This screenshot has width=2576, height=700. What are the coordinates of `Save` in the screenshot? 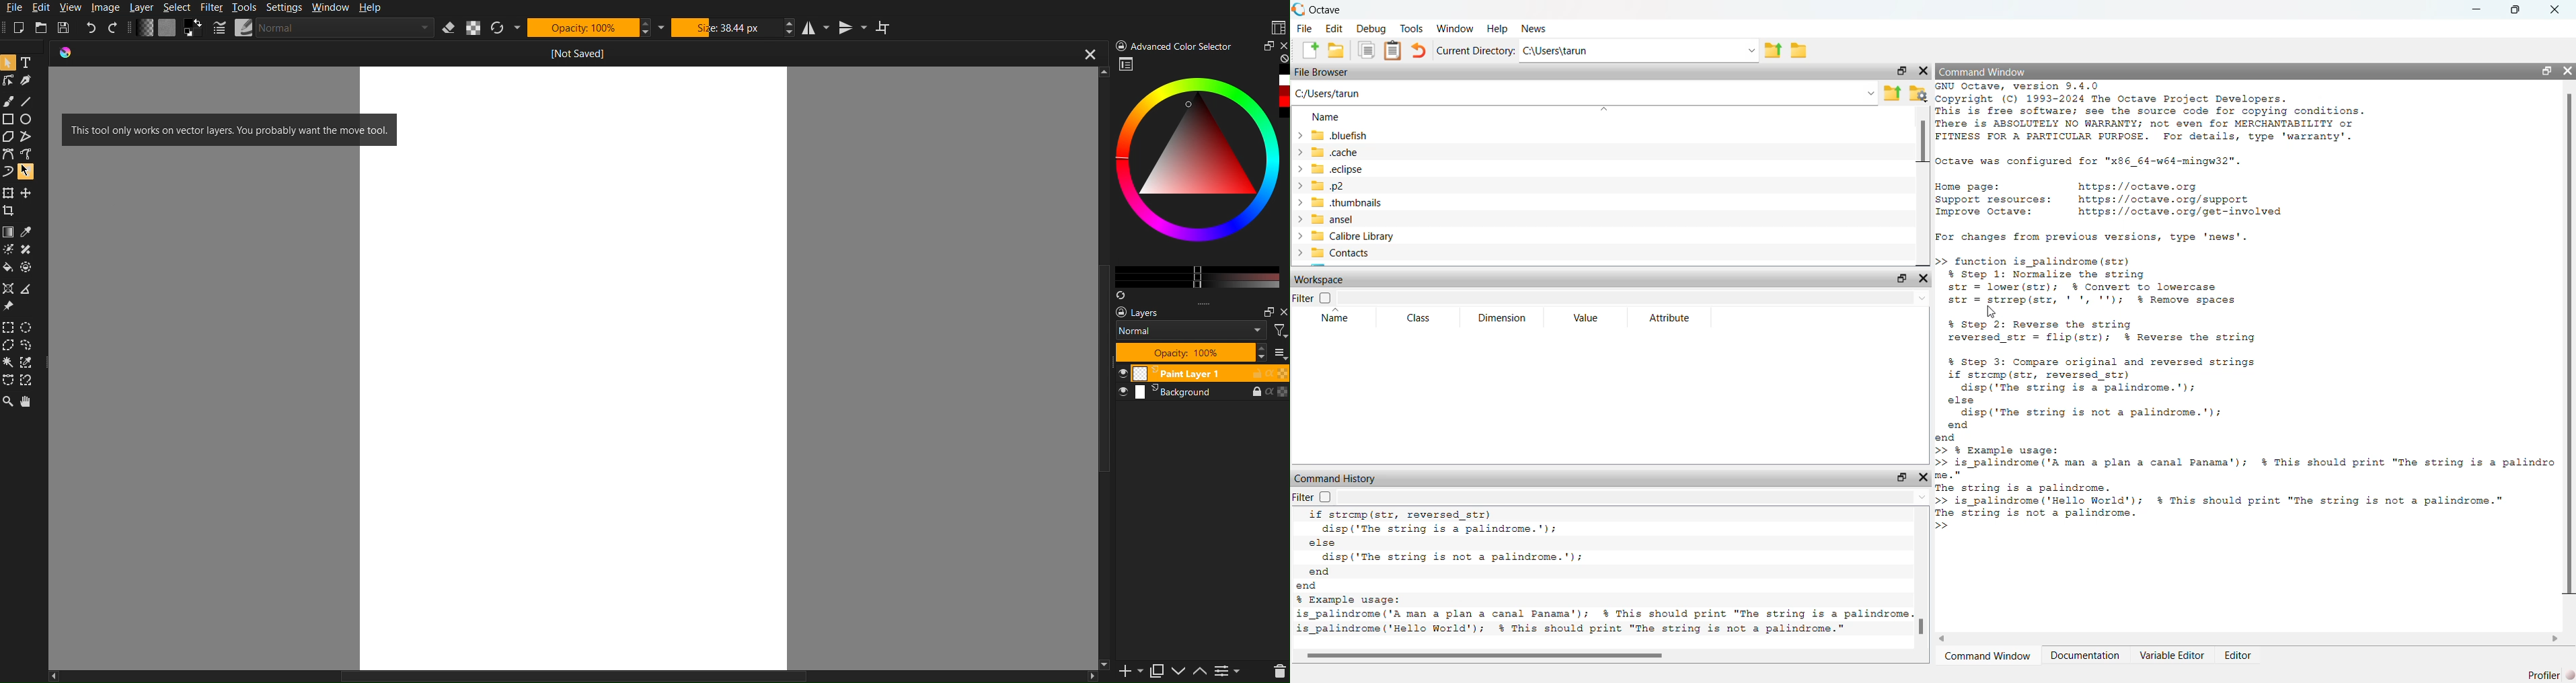 It's located at (63, 26).